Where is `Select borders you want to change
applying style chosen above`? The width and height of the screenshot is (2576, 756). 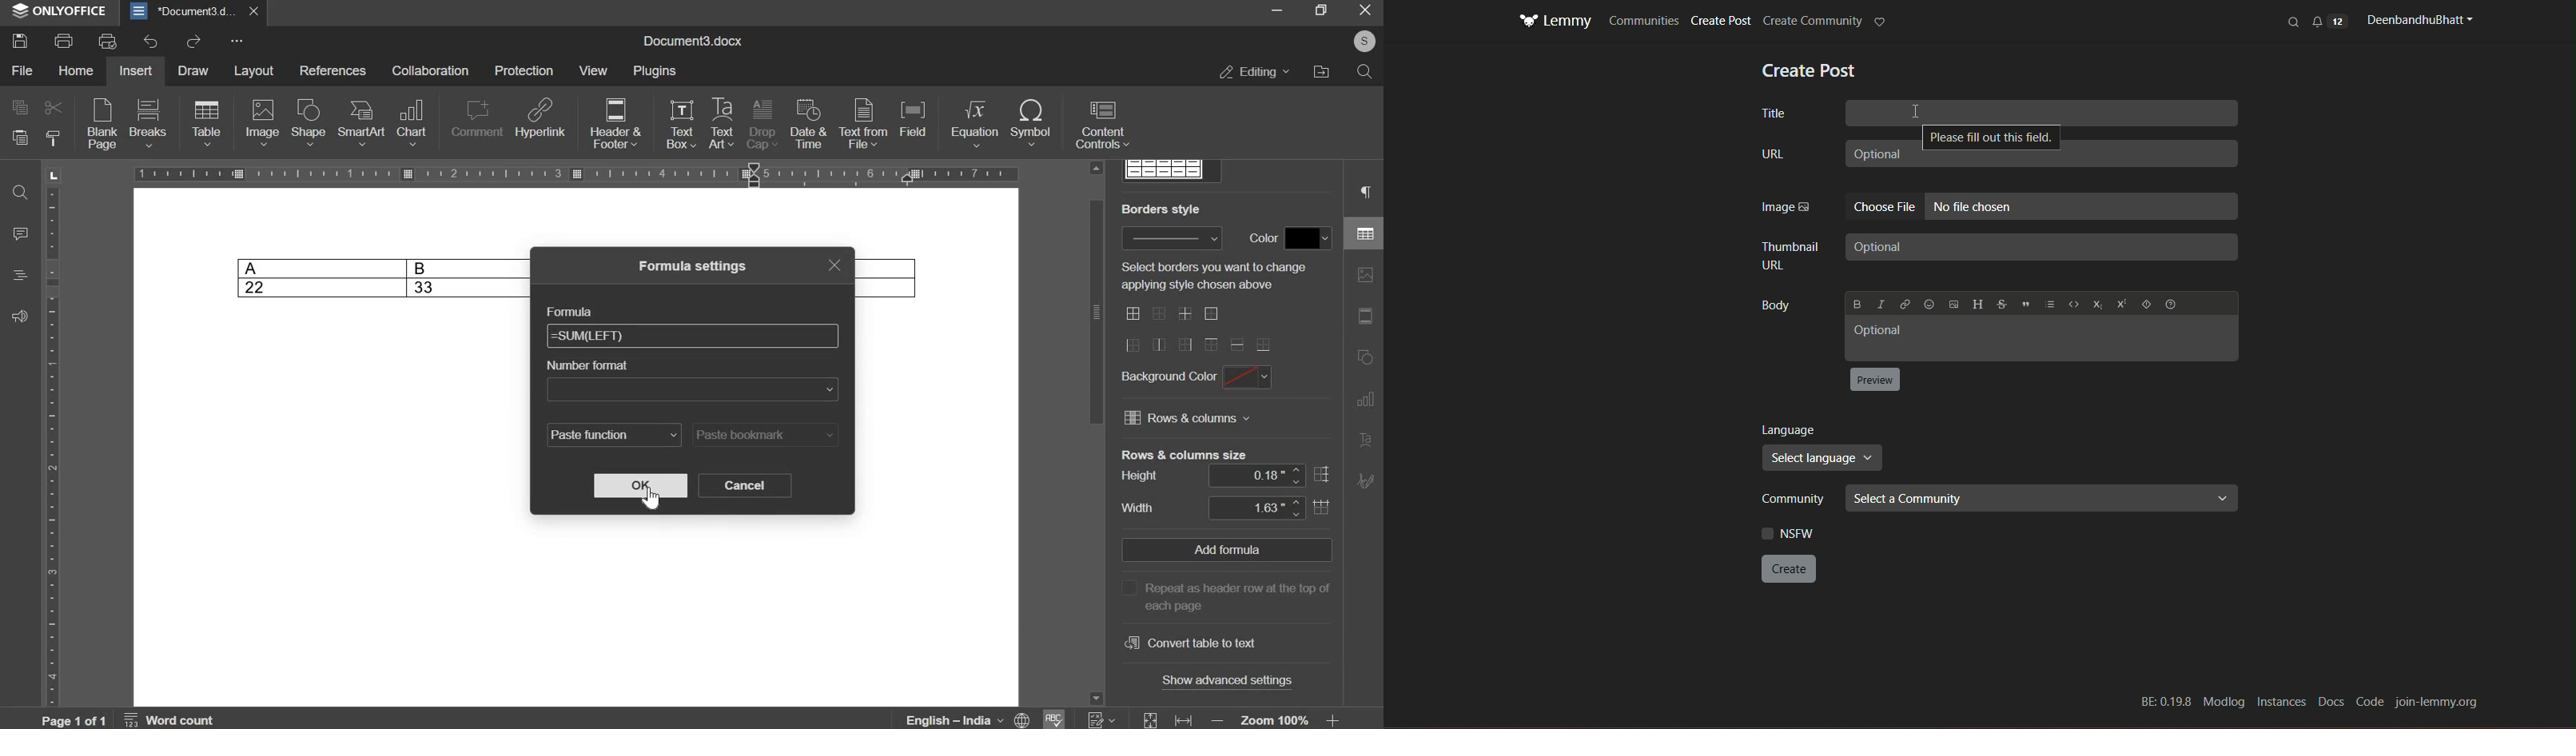
Select borders you want to change
applying style chosen above is located at coordinates (1216, 276).